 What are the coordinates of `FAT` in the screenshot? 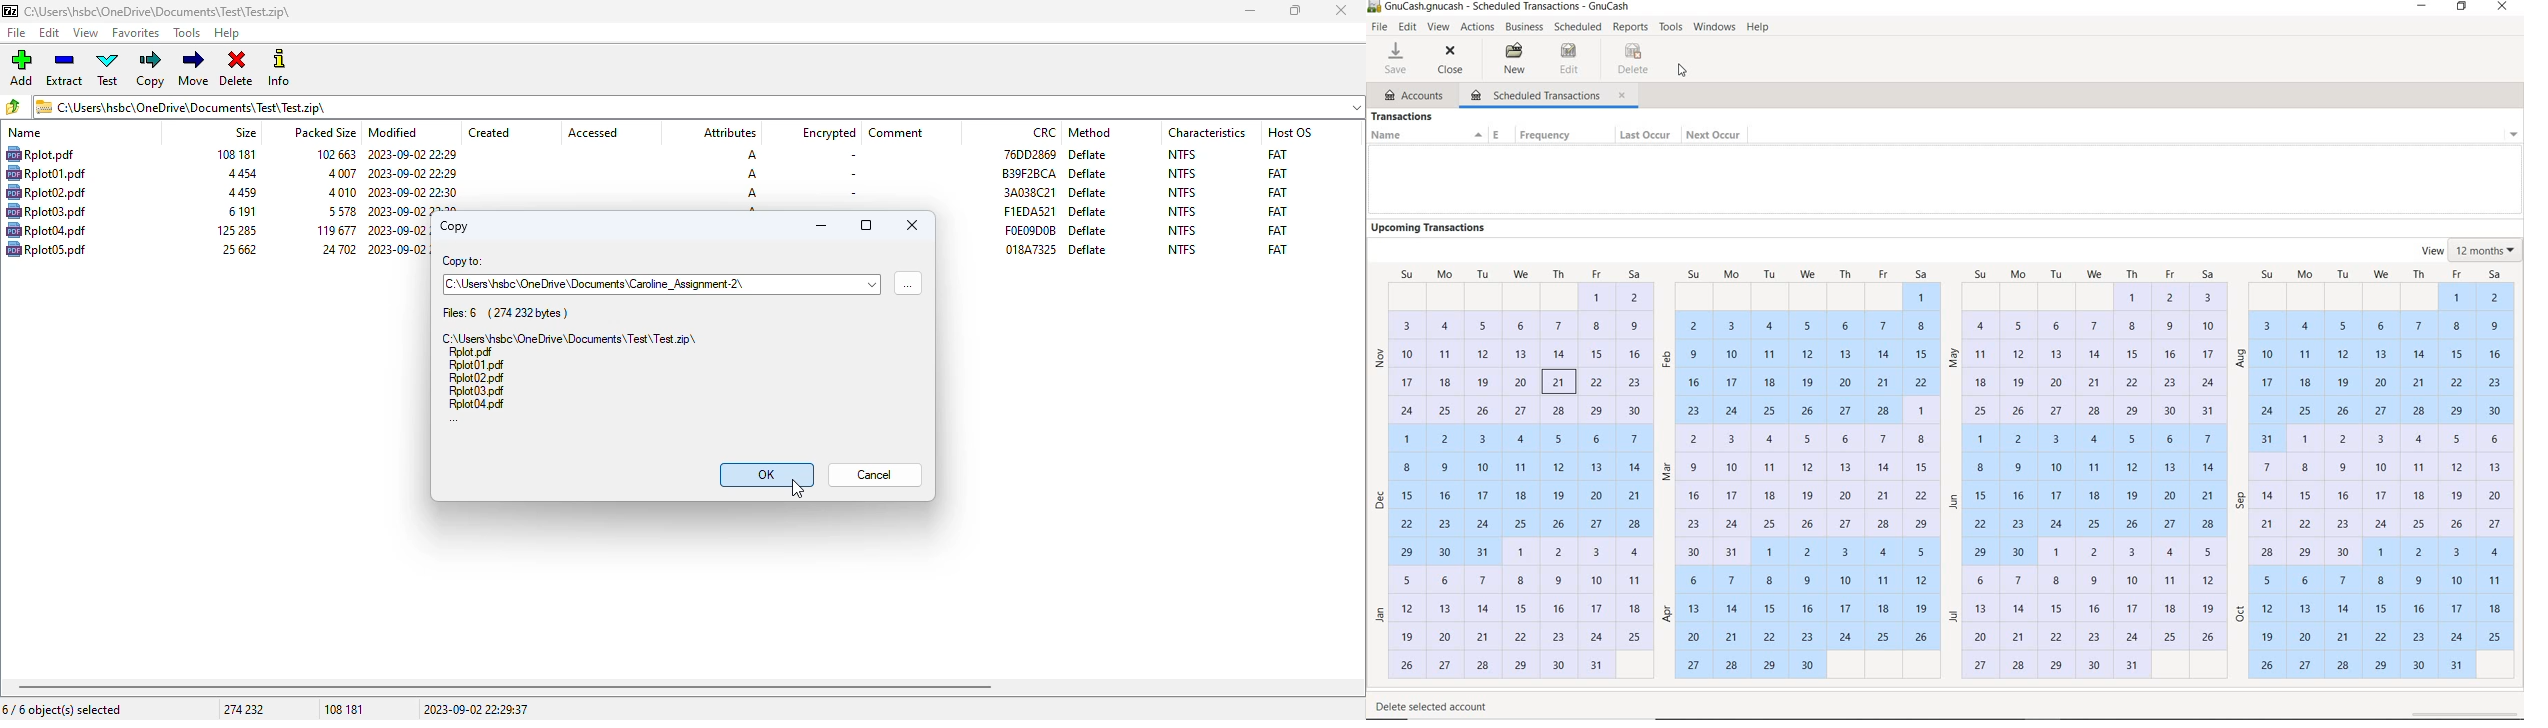 It's located at (1277, 230).